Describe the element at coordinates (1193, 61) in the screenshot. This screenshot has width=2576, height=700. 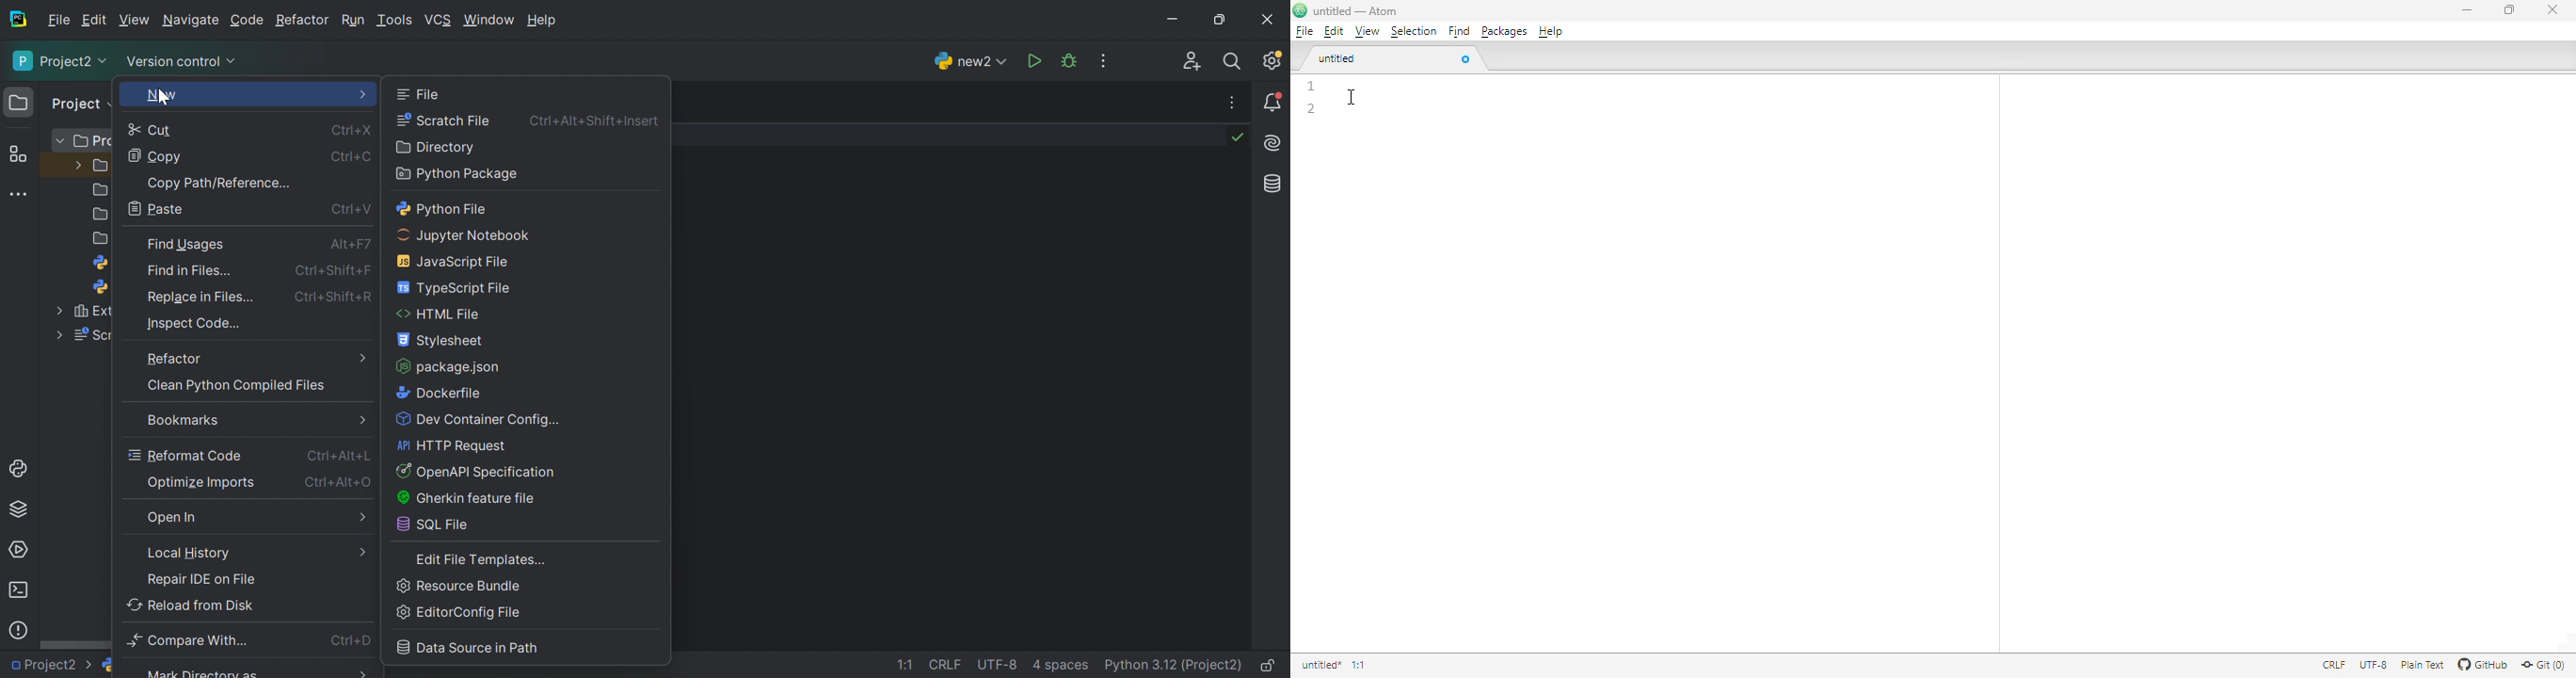
I see `Code with me` at that location.